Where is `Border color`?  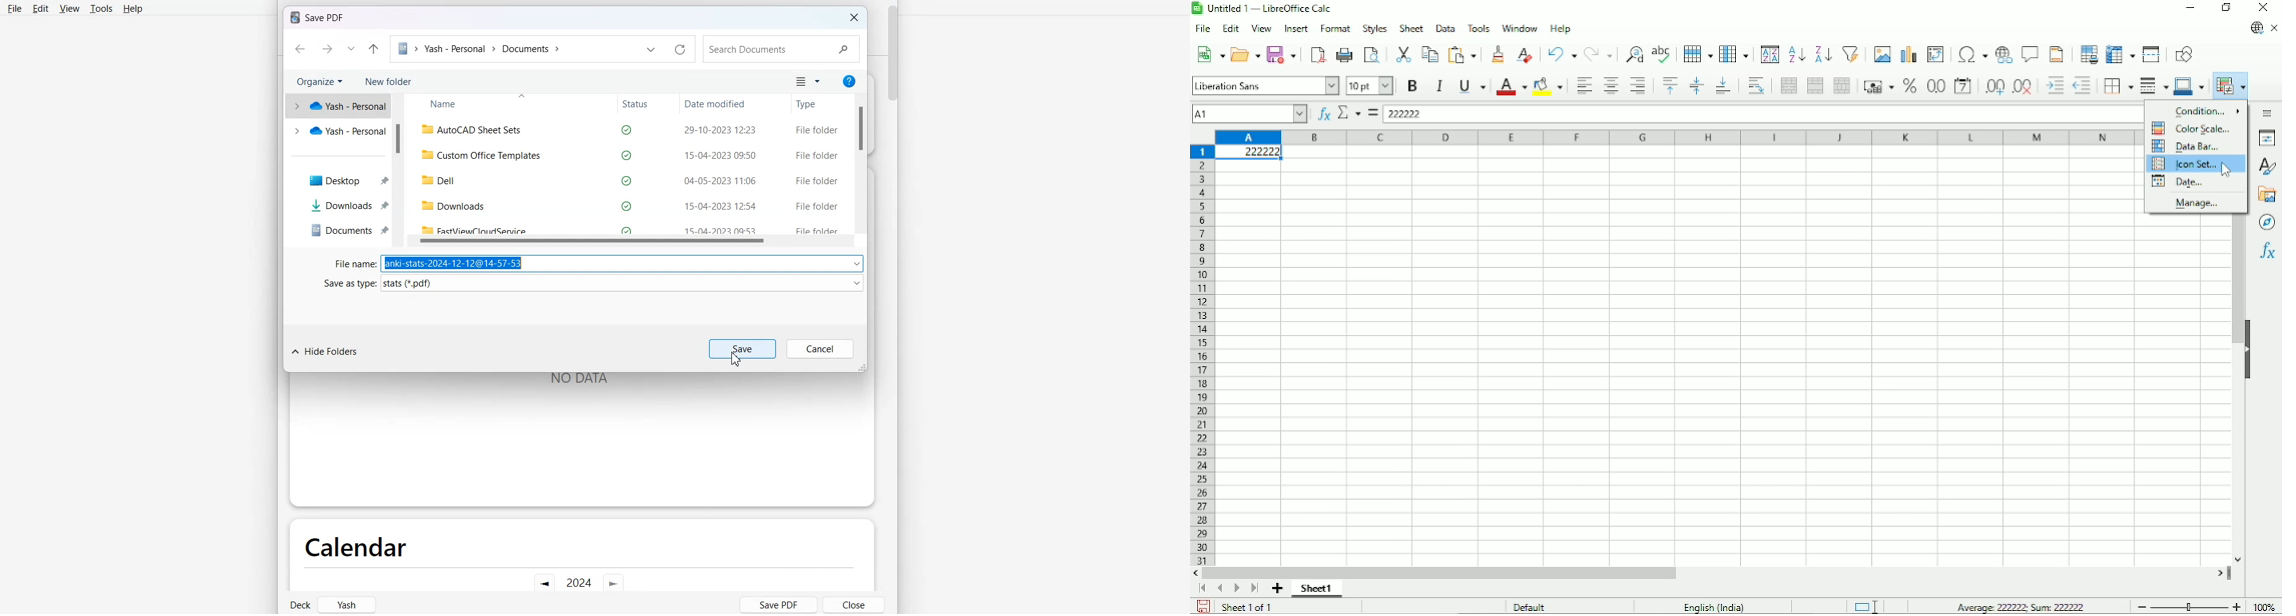 Border color is located at coordinates (2191, 86).